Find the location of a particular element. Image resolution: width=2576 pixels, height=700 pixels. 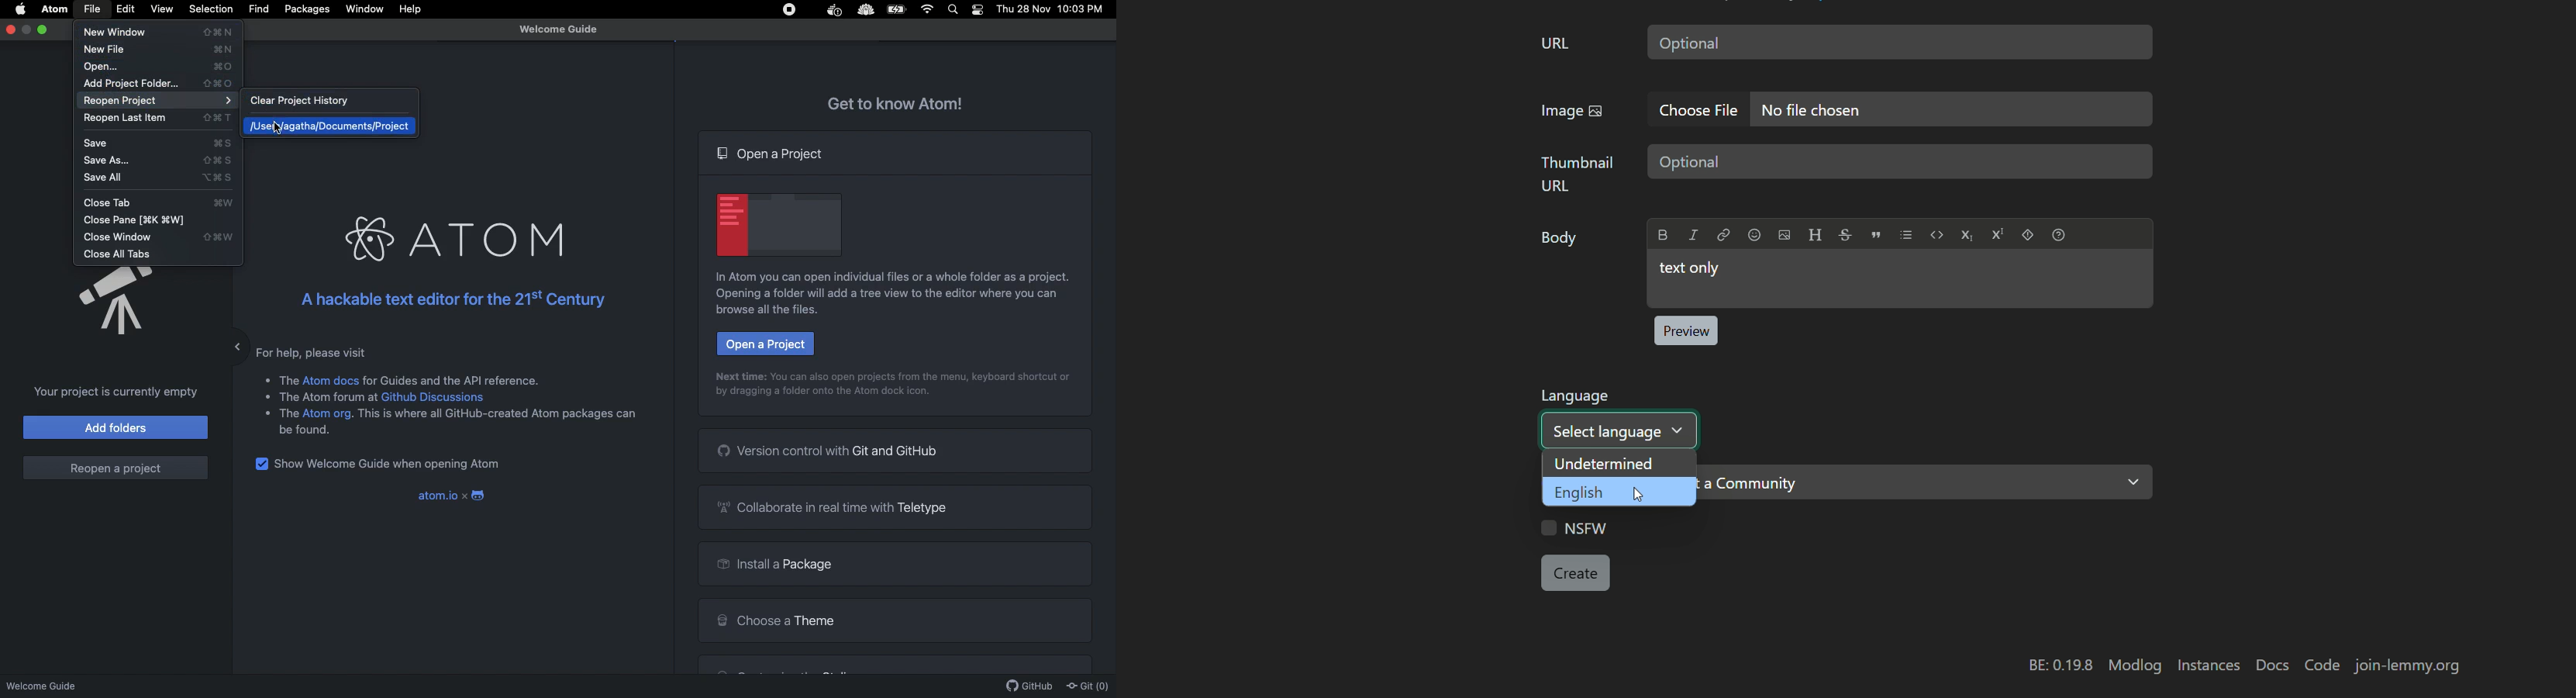

Strikethrough is located at coordinates (1846, 233).